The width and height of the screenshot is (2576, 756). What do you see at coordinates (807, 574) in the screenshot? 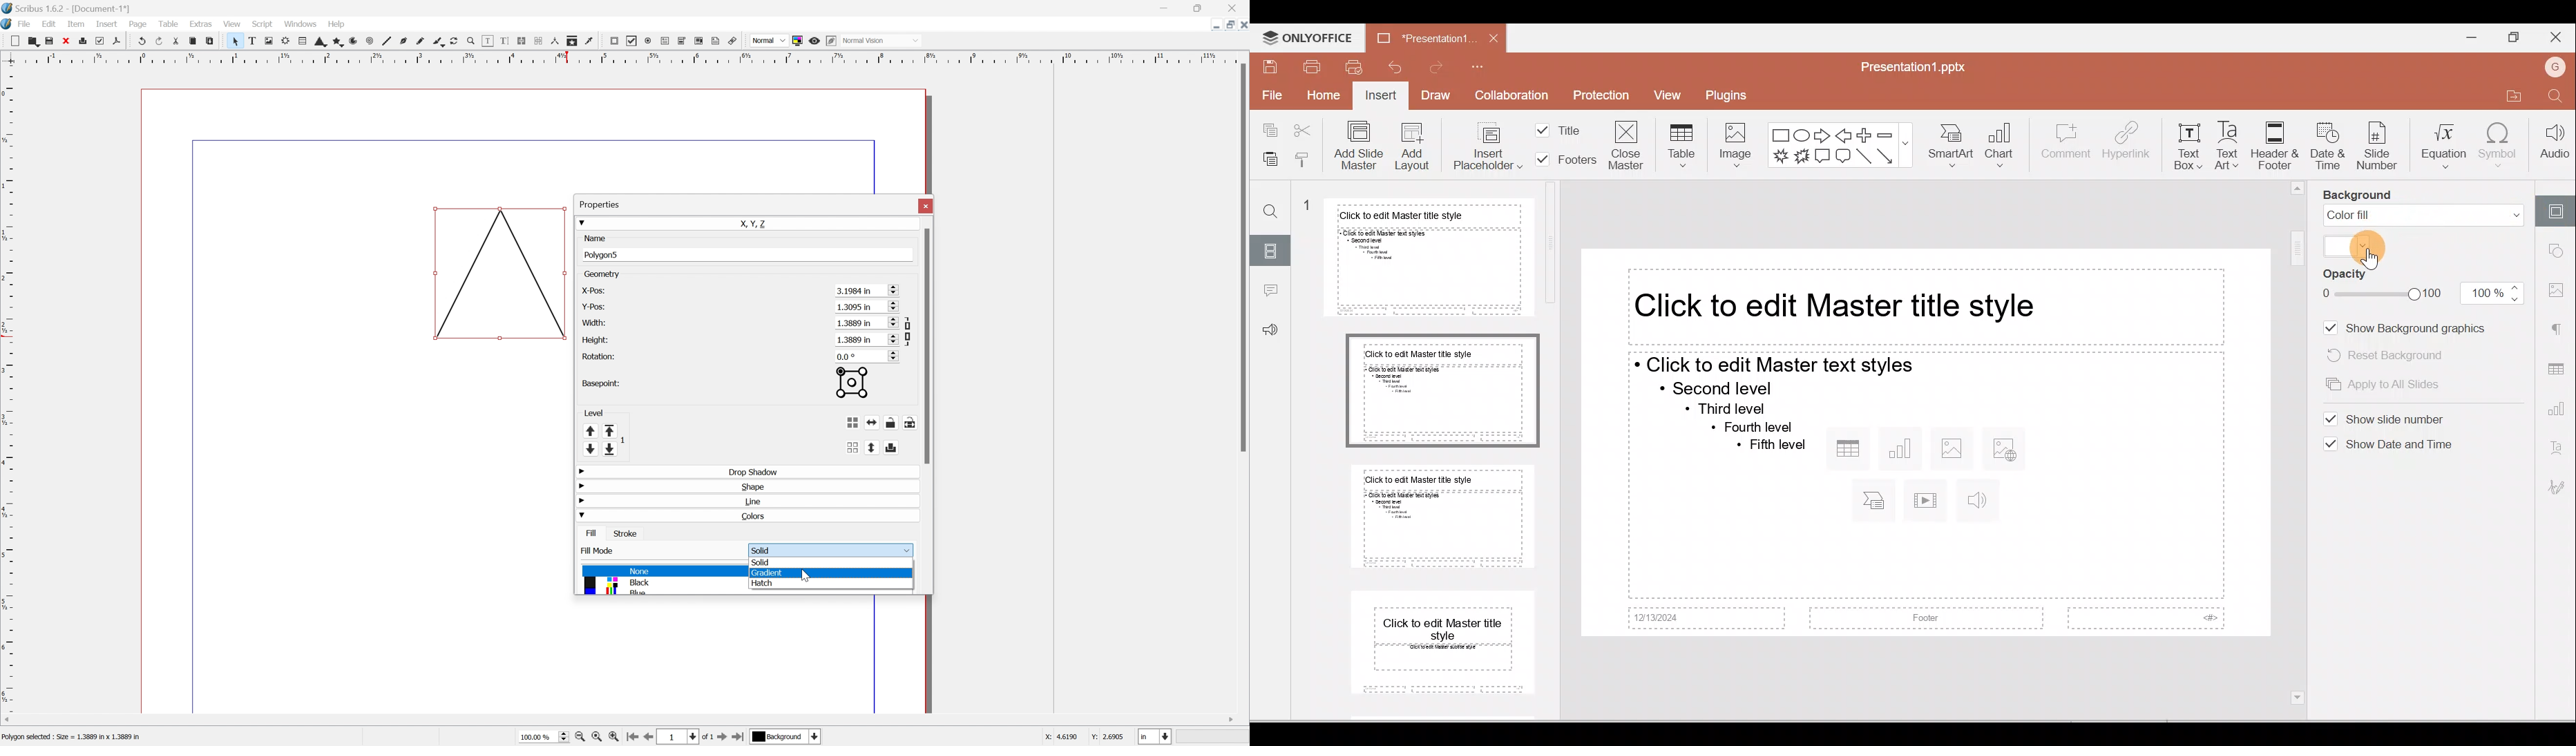
I see `Cursor` at bounding box center [807, 574].